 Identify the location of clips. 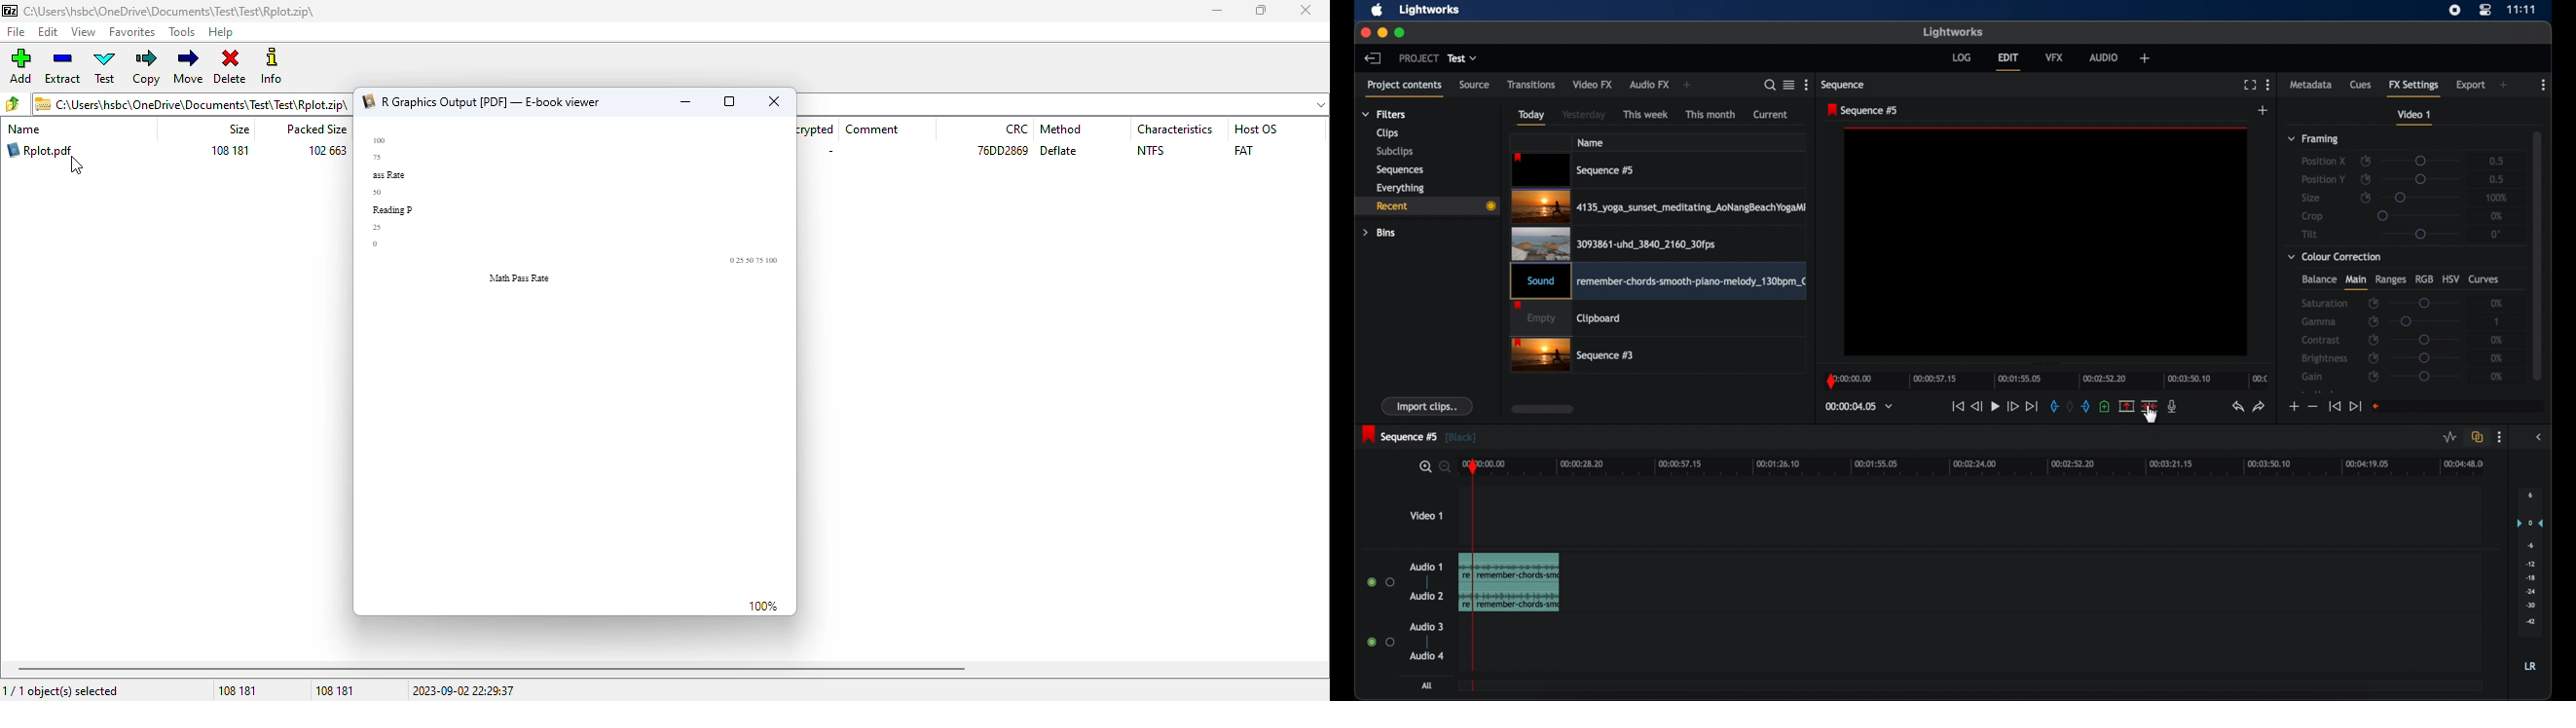
(1388, 133).